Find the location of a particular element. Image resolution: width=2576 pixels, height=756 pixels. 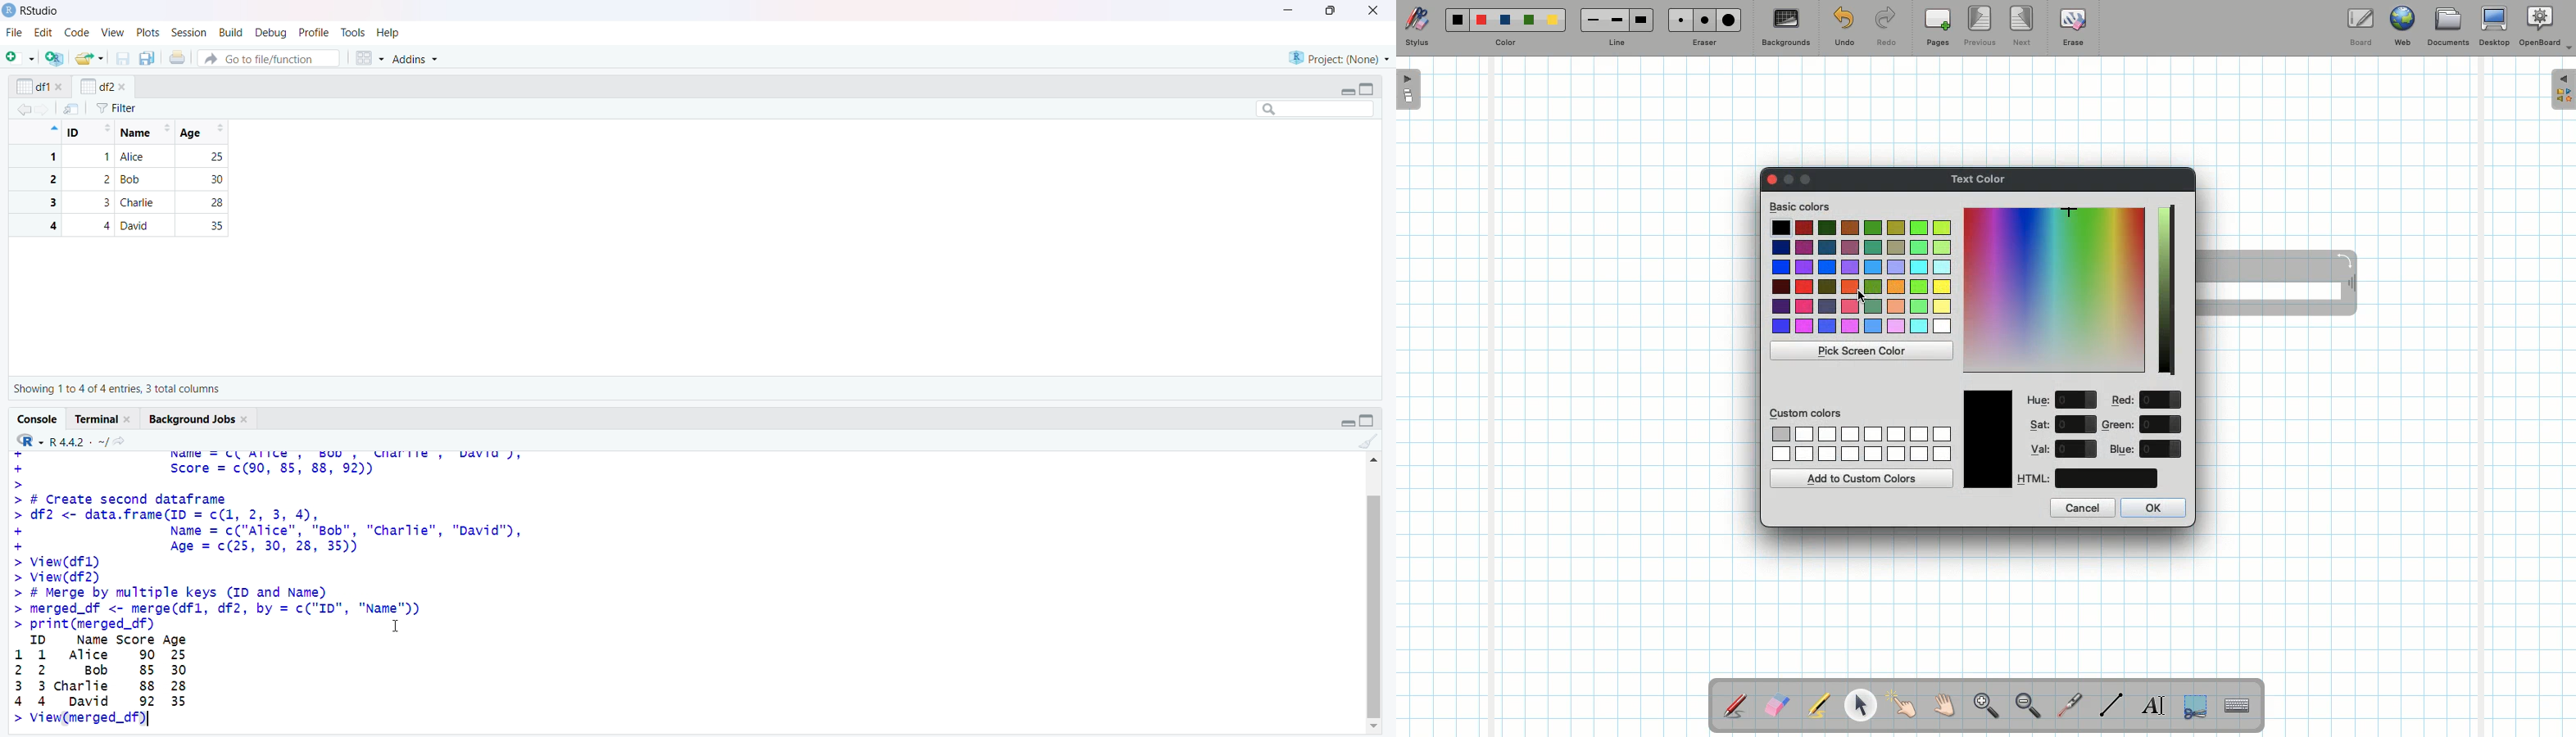

Filter is located at coordinates (116, 108).